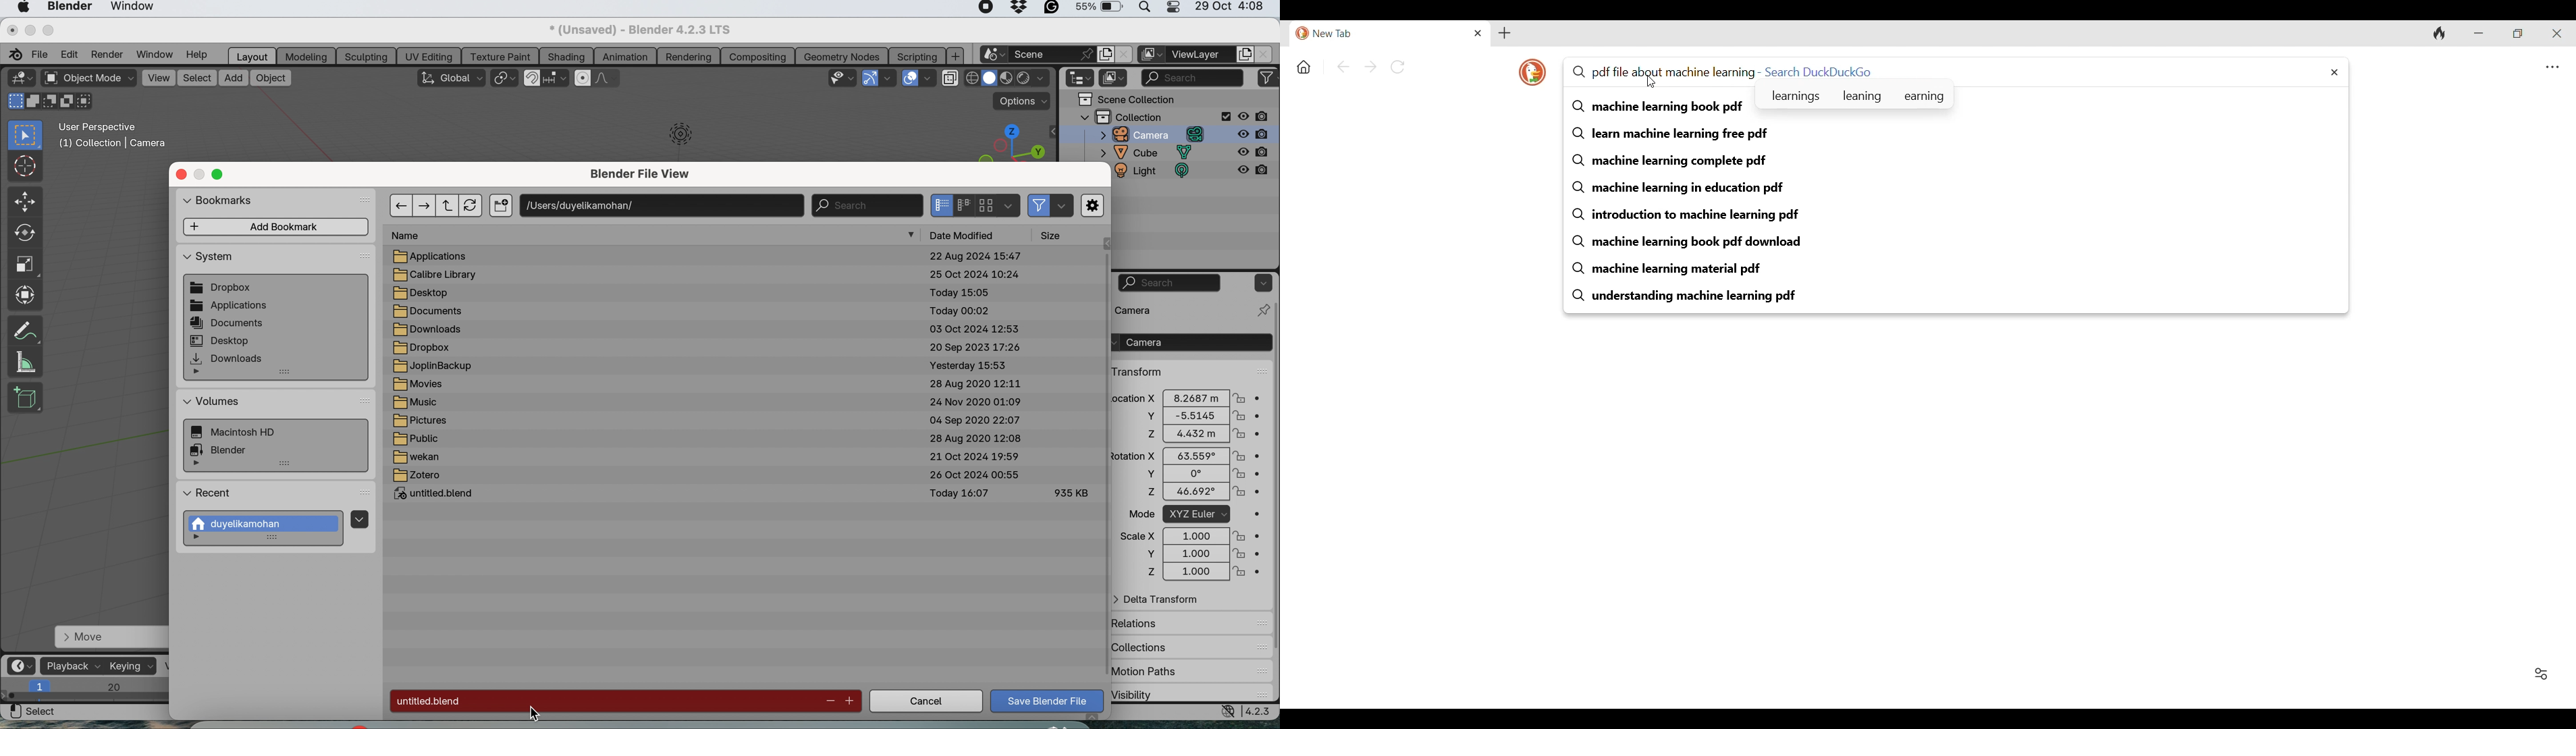  Describe the element at coordinates (1227, 712) in the screenshot. I see `network settings` at that location.